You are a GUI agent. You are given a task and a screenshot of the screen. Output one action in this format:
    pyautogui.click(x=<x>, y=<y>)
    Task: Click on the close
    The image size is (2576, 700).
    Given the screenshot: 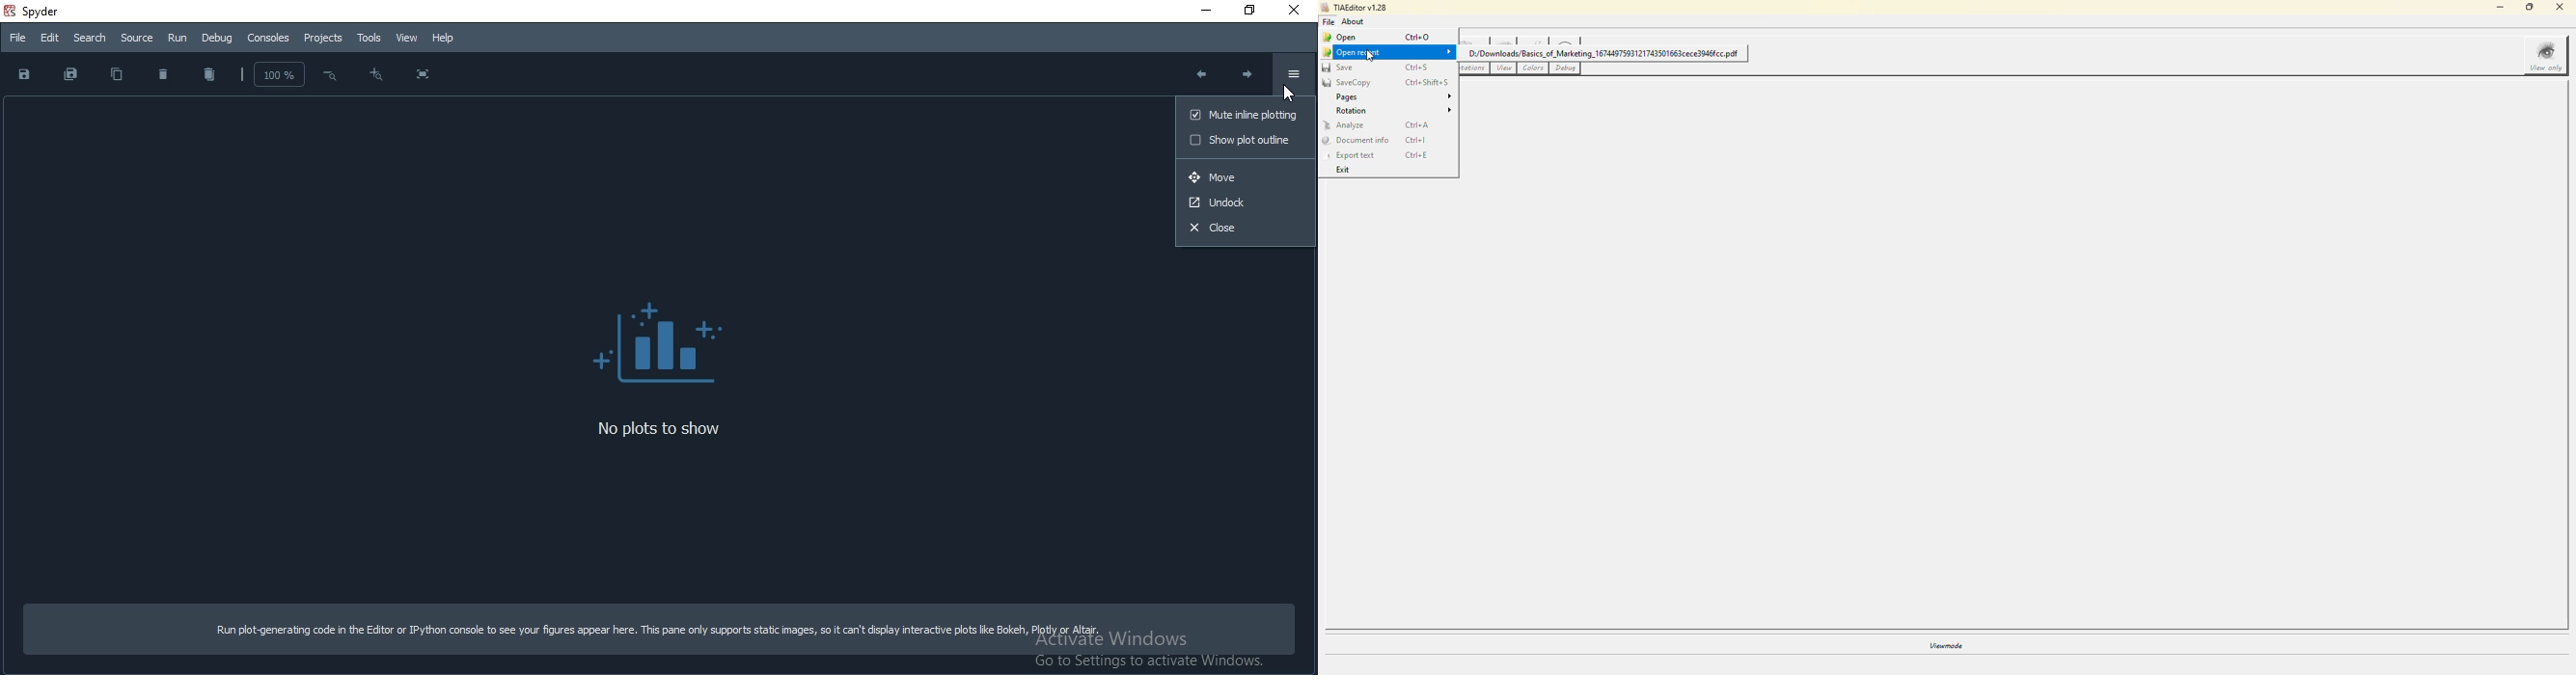 What is the action you would take?
    pyautogui.click(x=1247, y=228)
    